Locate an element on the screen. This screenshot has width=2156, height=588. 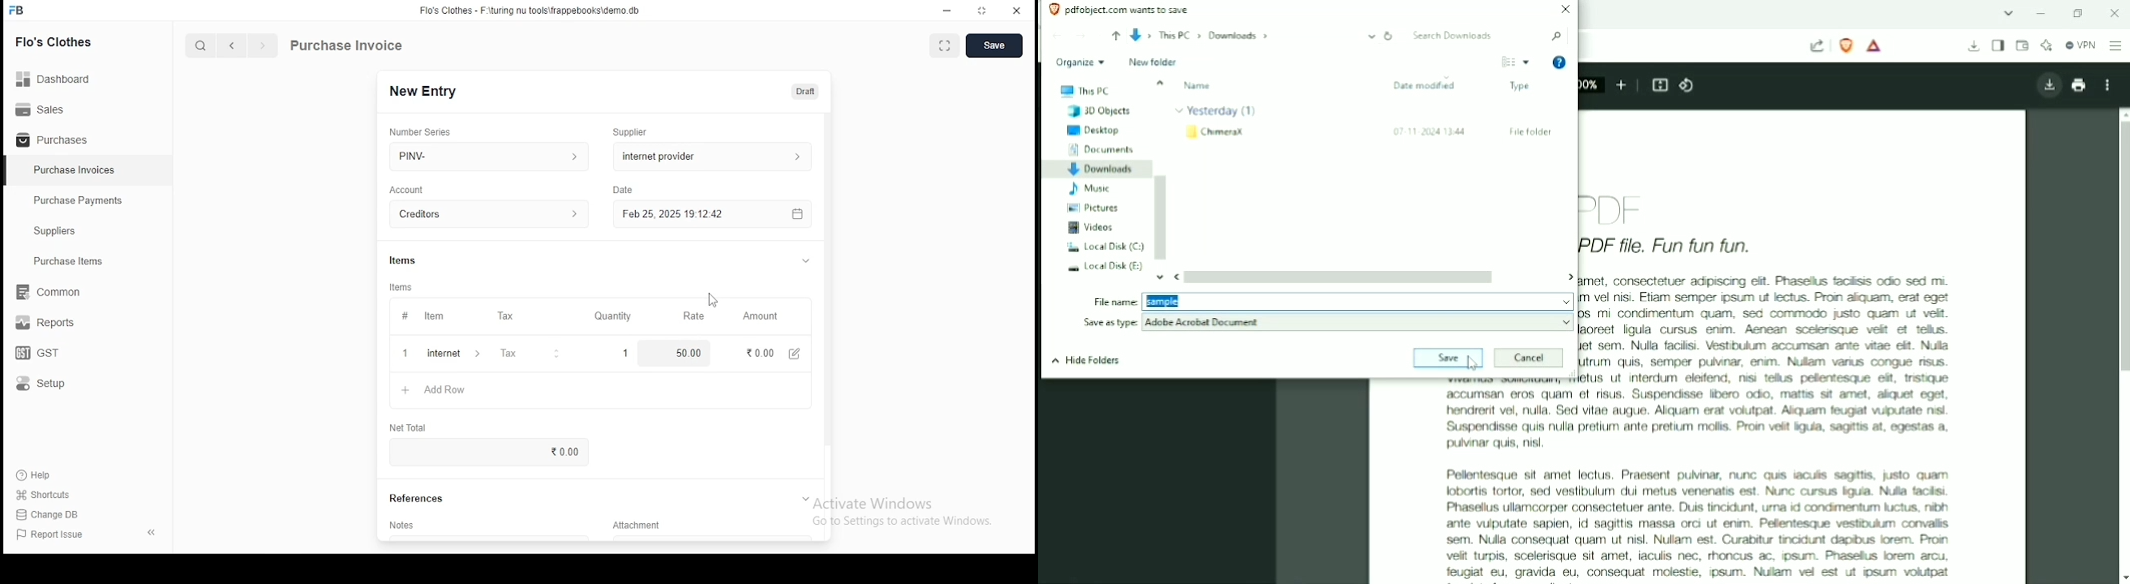
Rate is located at coordinates (695, 316).